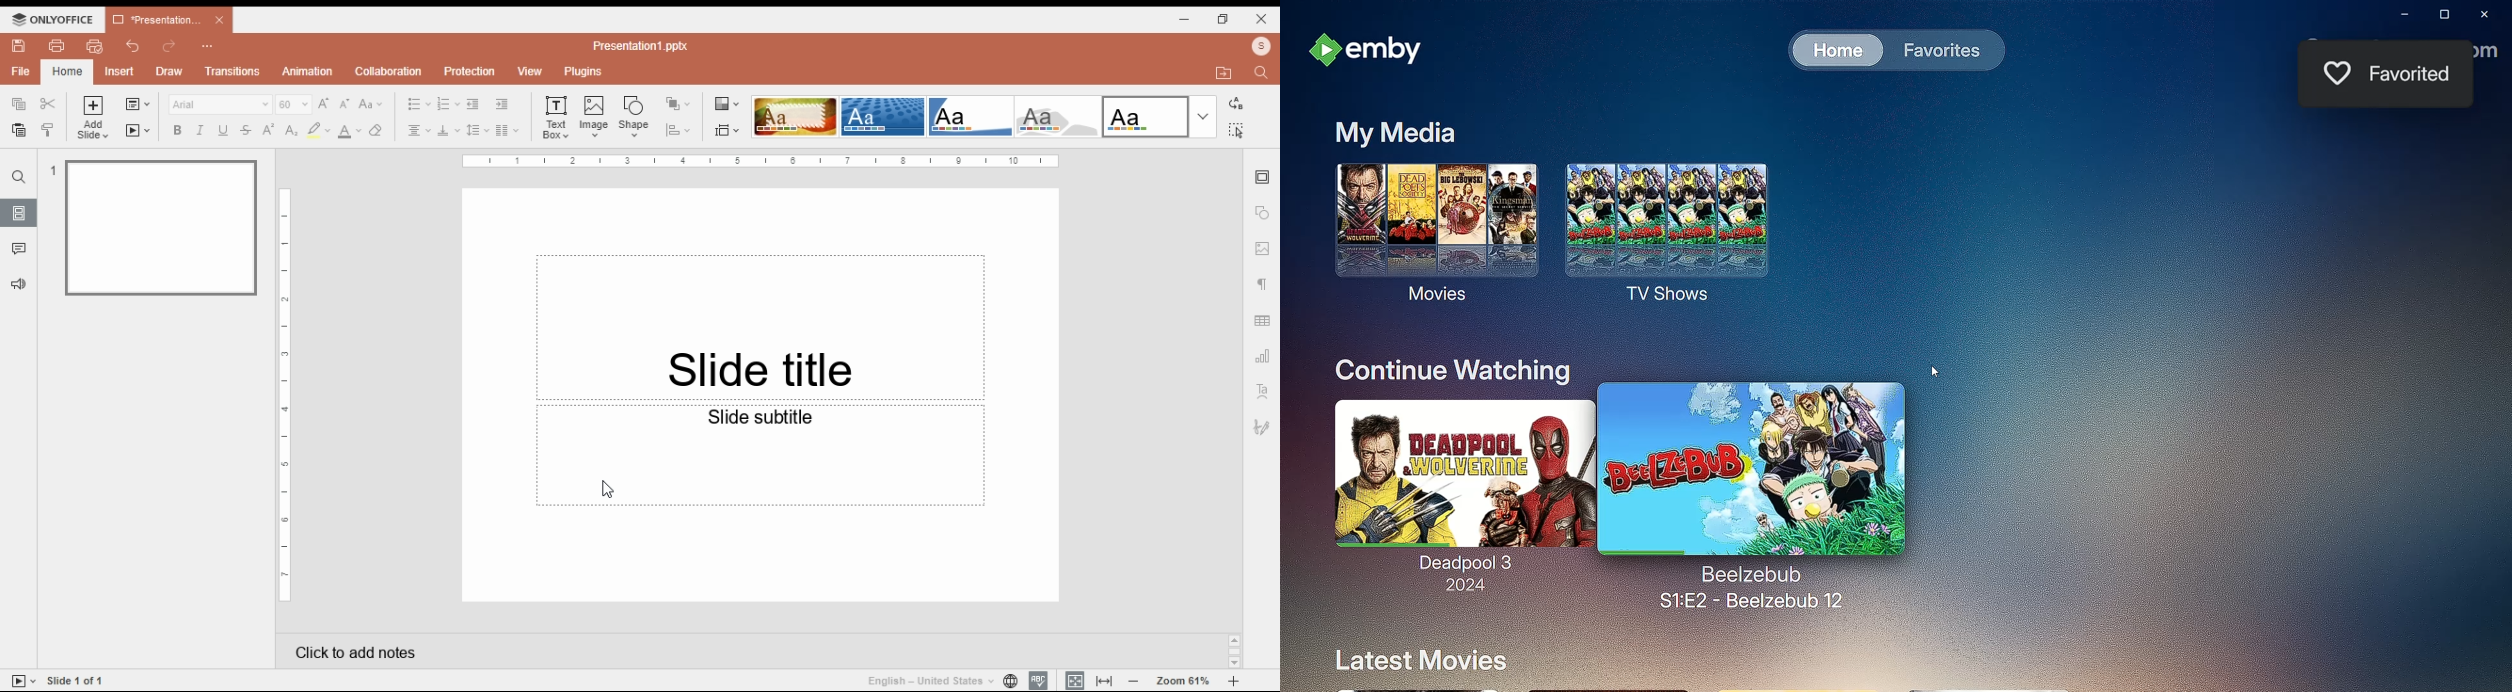 The height and width of the screenshot is (700, 2520). Describe the element at coordinates (286, 396) in the screenshot. I see `Page Scale` at that location.